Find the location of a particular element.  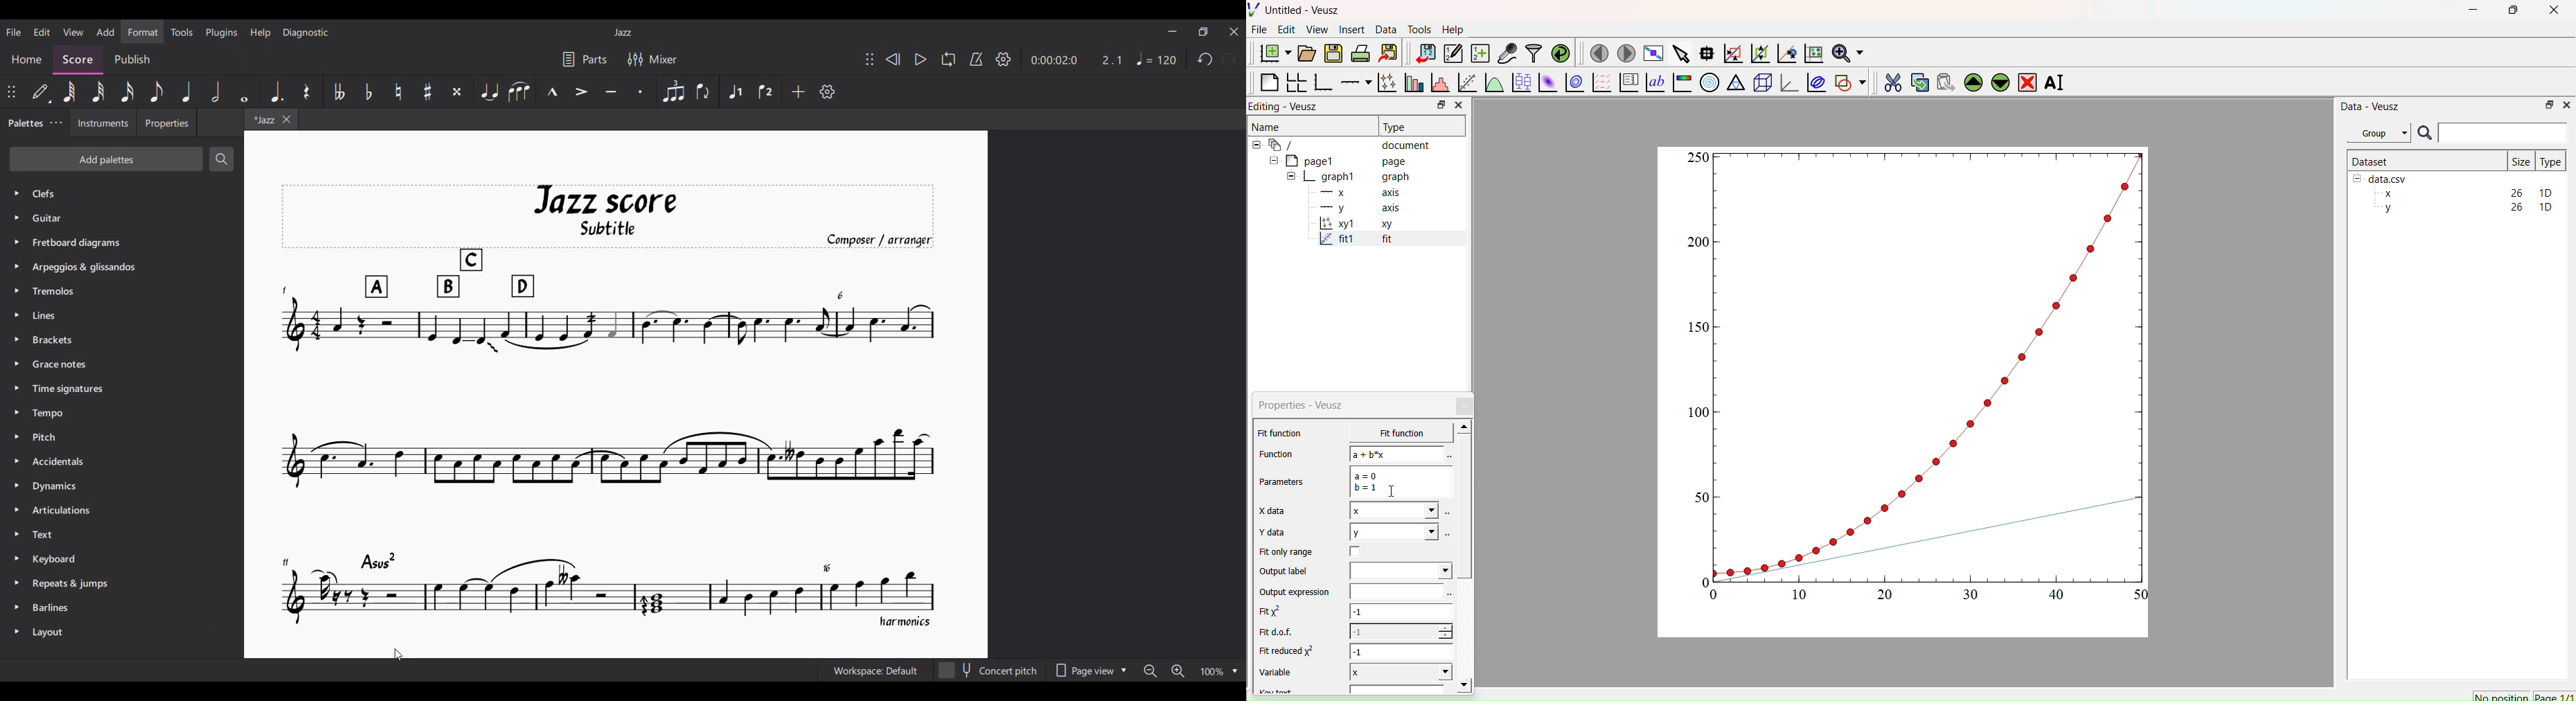

Plugins menu is located at coordinates (221, 32).